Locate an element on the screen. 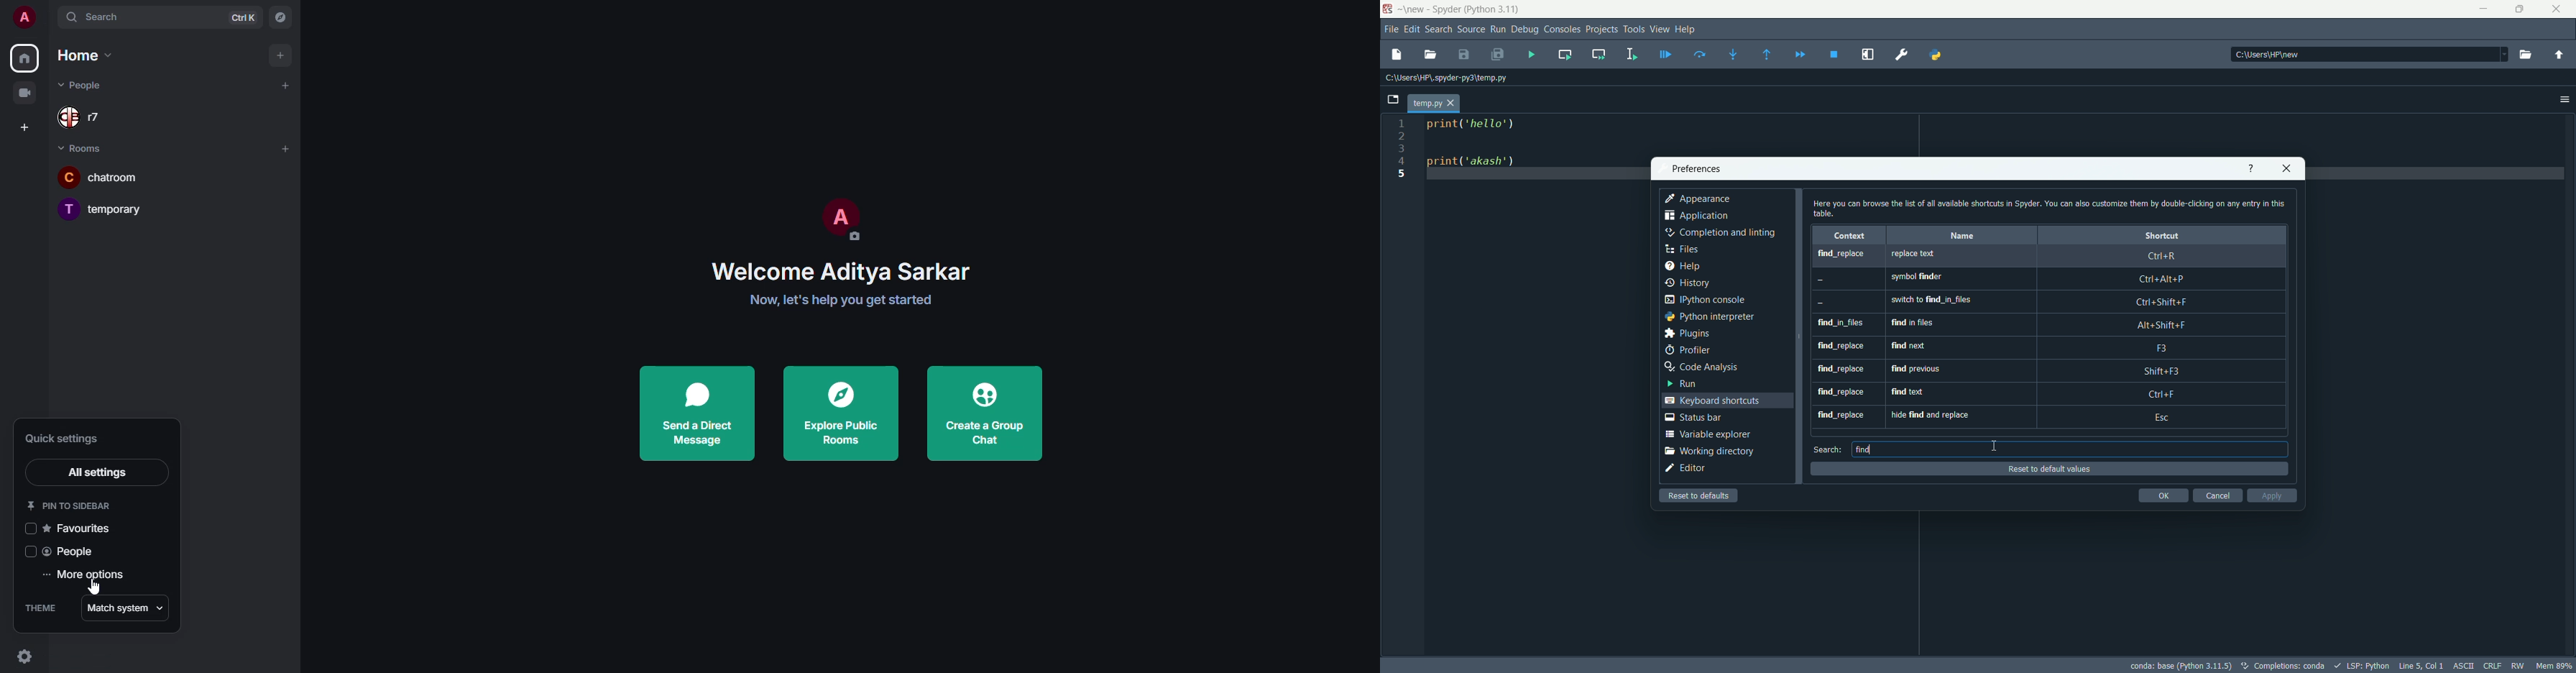 The image size is (2576, 700). python path manager is located at coordinates (1936, 55).